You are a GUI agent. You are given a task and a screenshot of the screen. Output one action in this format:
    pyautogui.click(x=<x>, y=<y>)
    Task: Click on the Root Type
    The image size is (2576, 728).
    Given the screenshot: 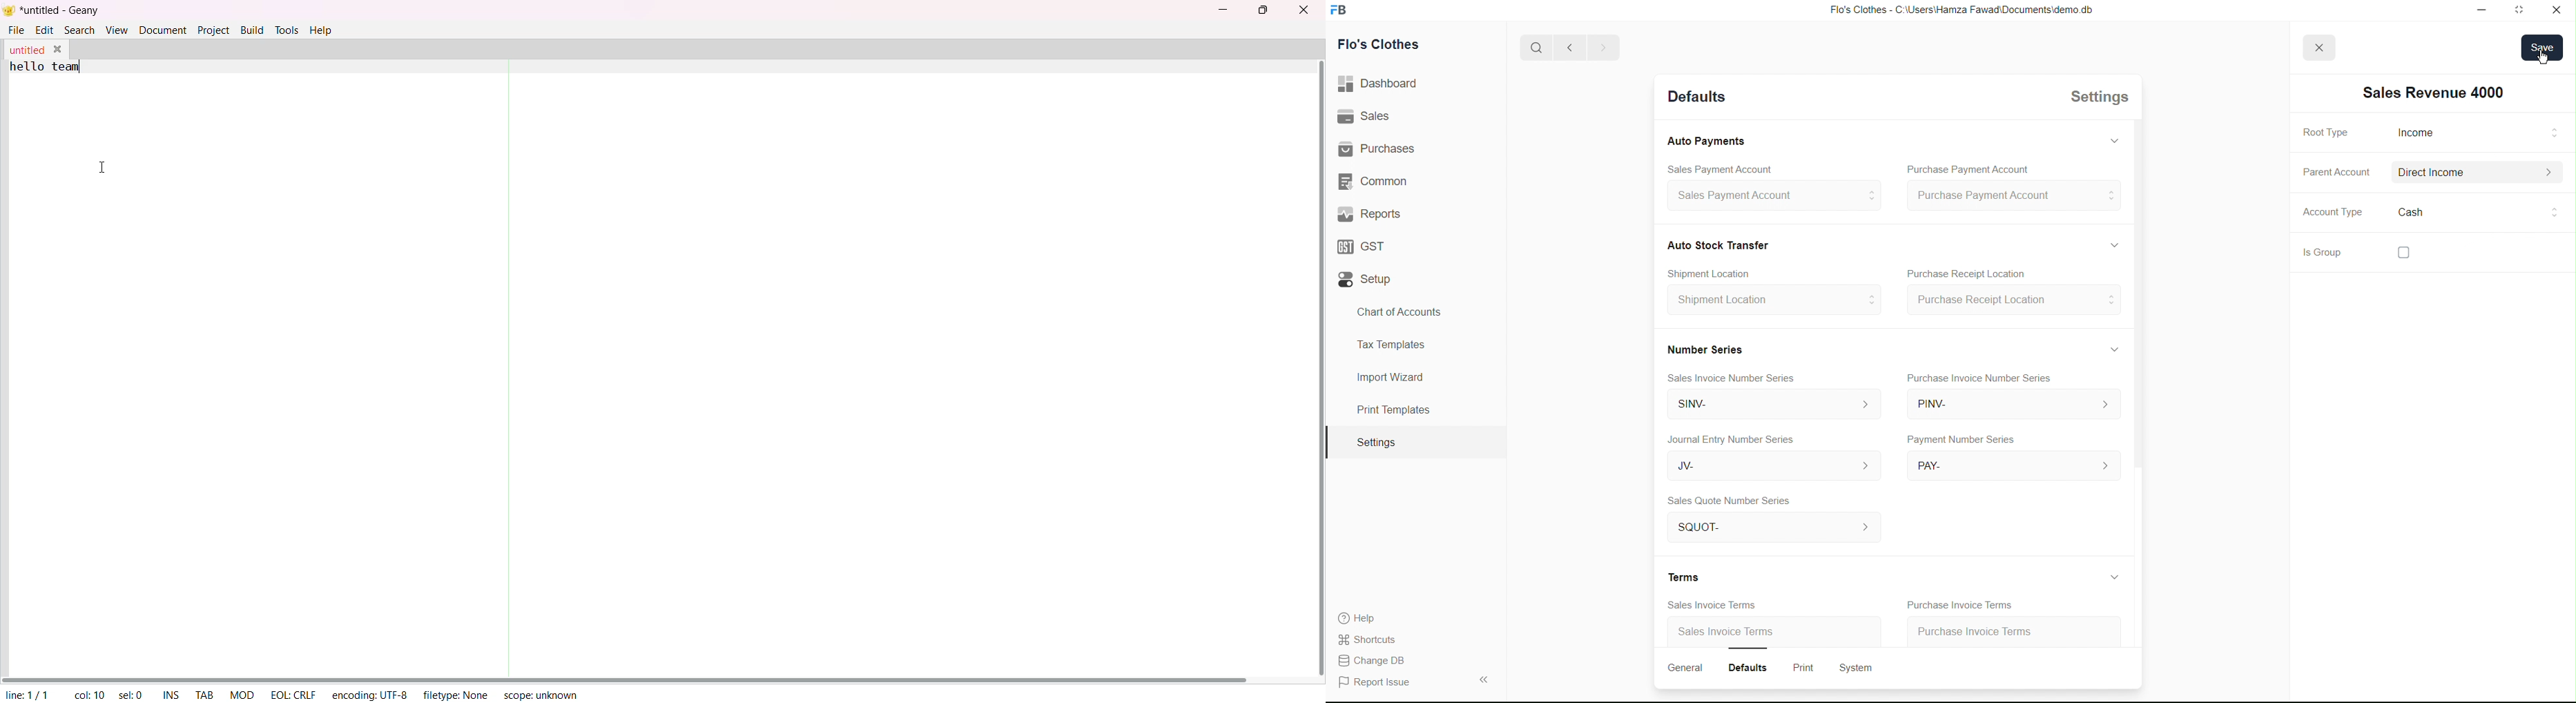 What is the action you would take?
    pyautogui.click(x=2414, y=132)
    